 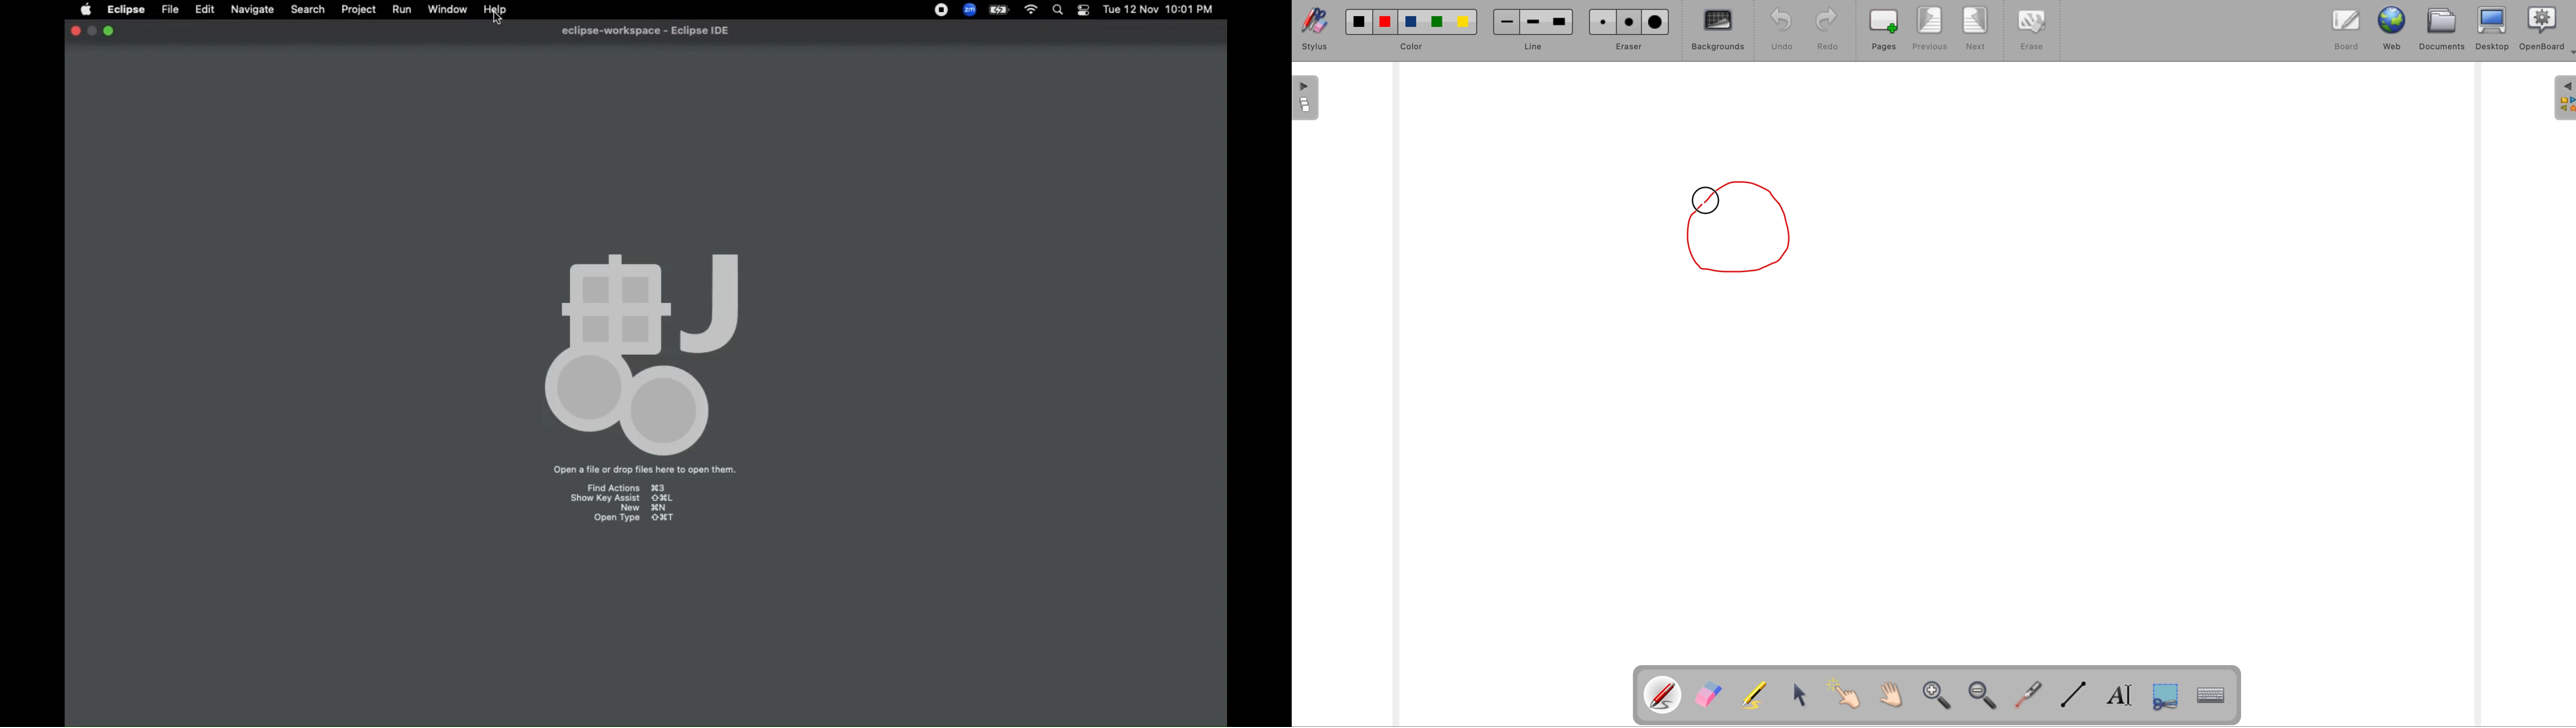 I want to click on find actions x3, so click(x=624, y=485).